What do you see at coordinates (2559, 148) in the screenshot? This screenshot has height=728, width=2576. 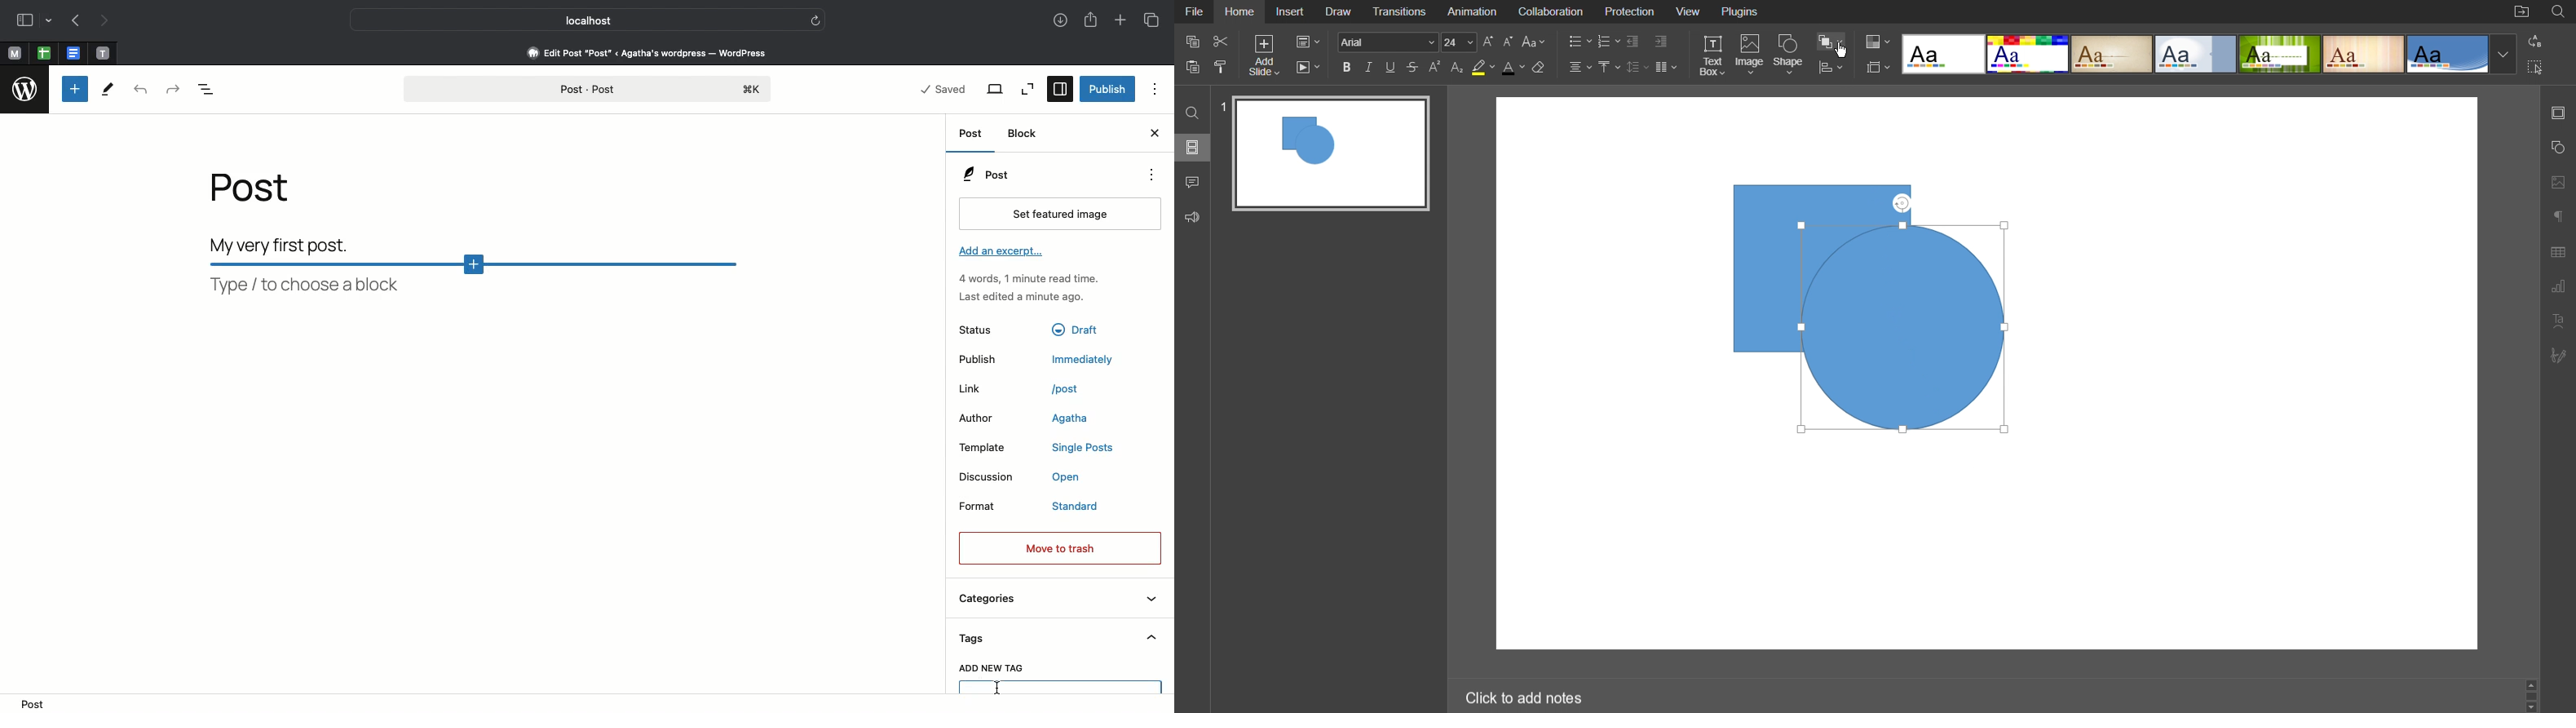 I see `Shape Settings` at bounding box center [2559, 148].